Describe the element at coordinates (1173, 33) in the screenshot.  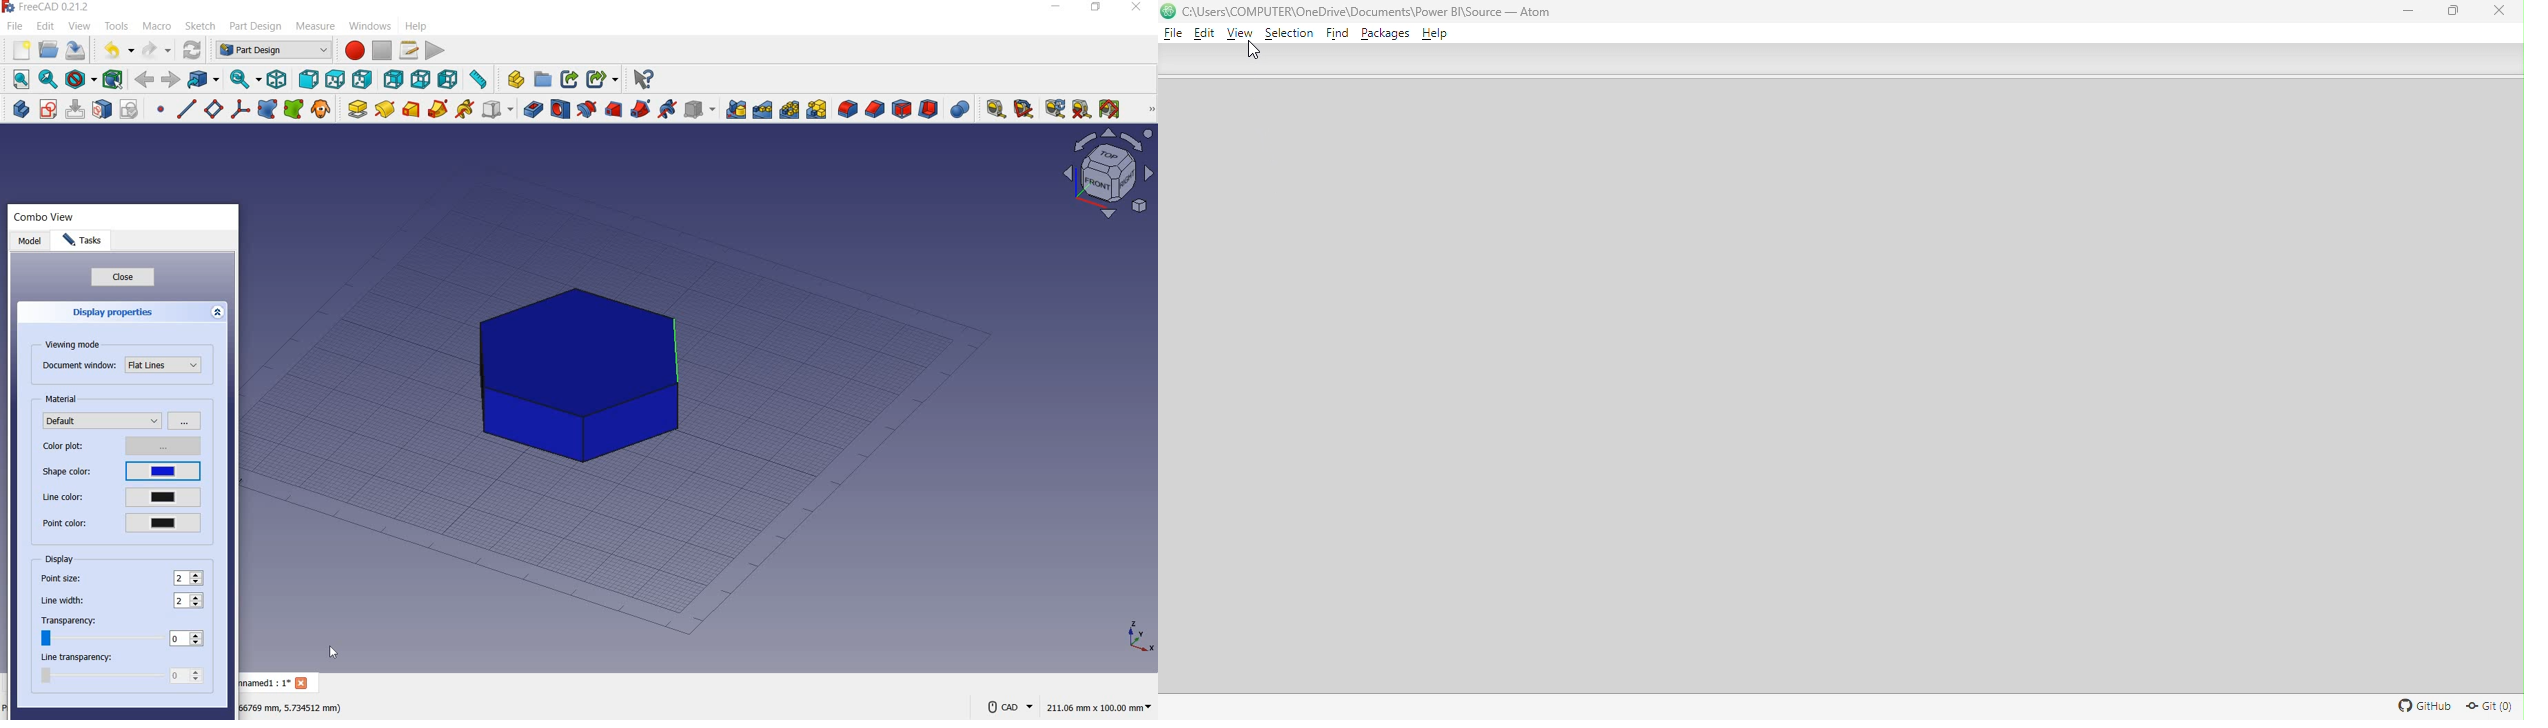
I see `File` at that location.